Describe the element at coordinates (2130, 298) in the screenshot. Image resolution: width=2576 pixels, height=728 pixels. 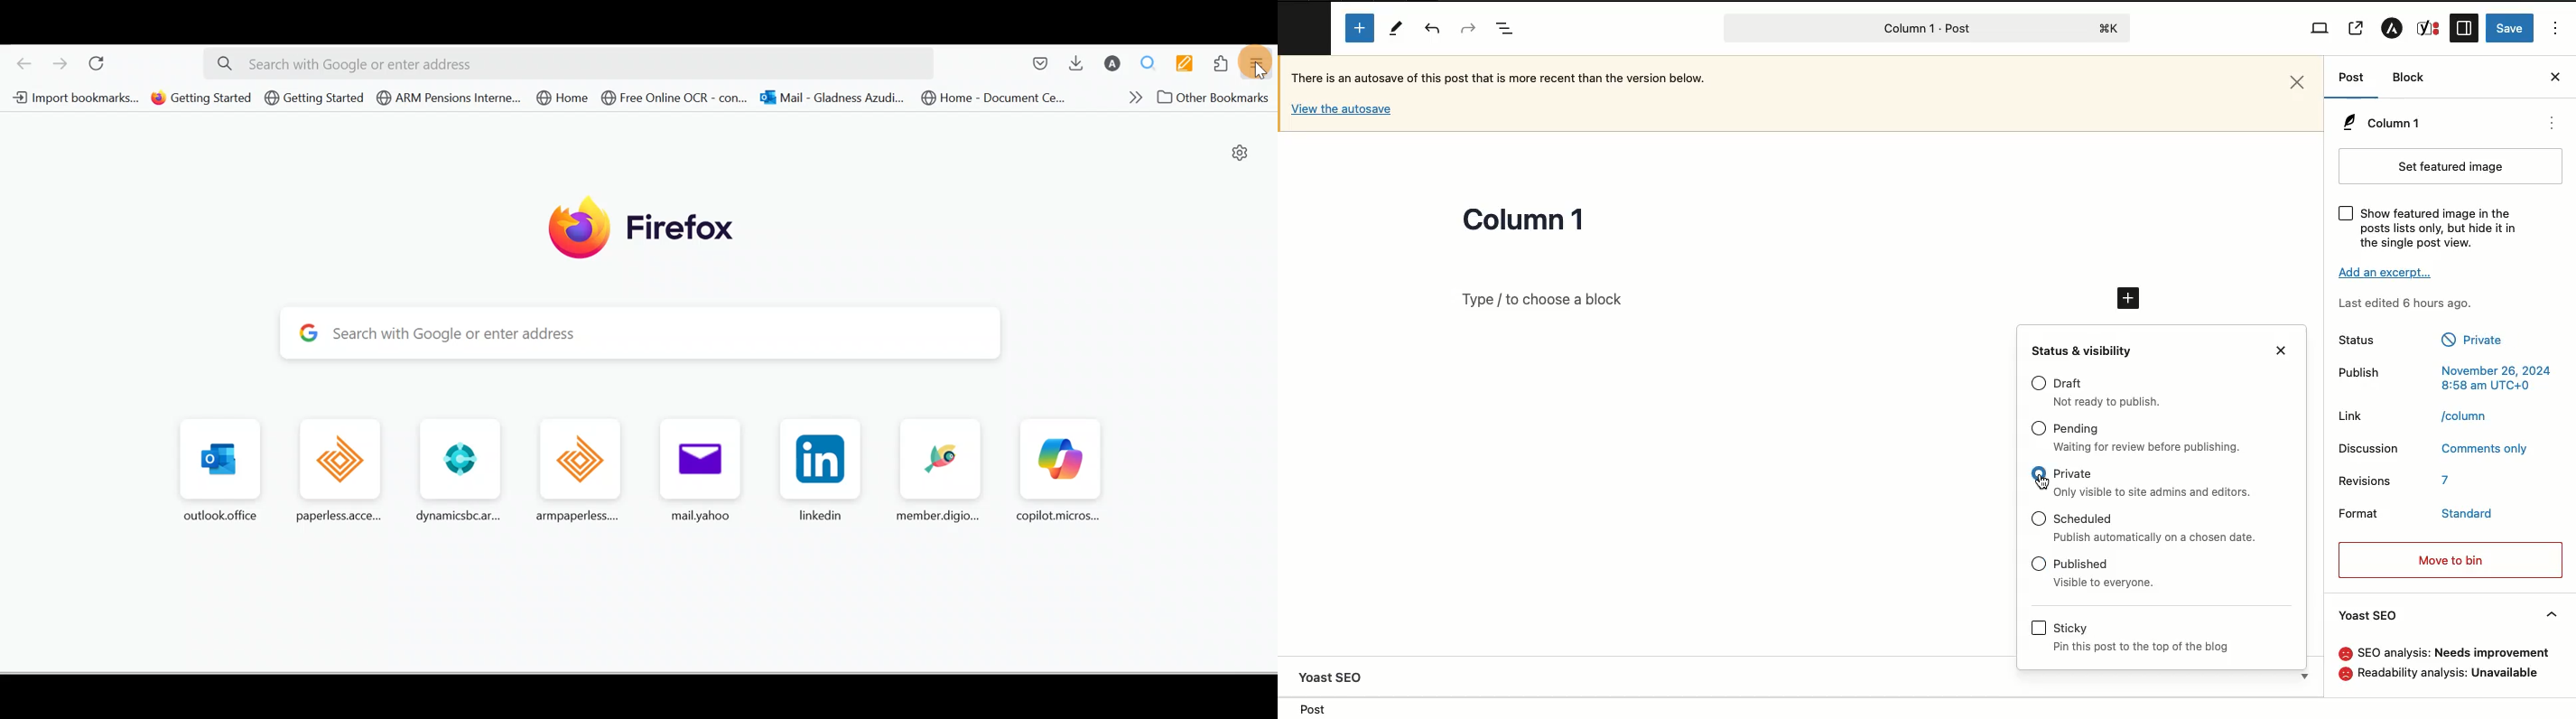
I see `Add block` at that location.